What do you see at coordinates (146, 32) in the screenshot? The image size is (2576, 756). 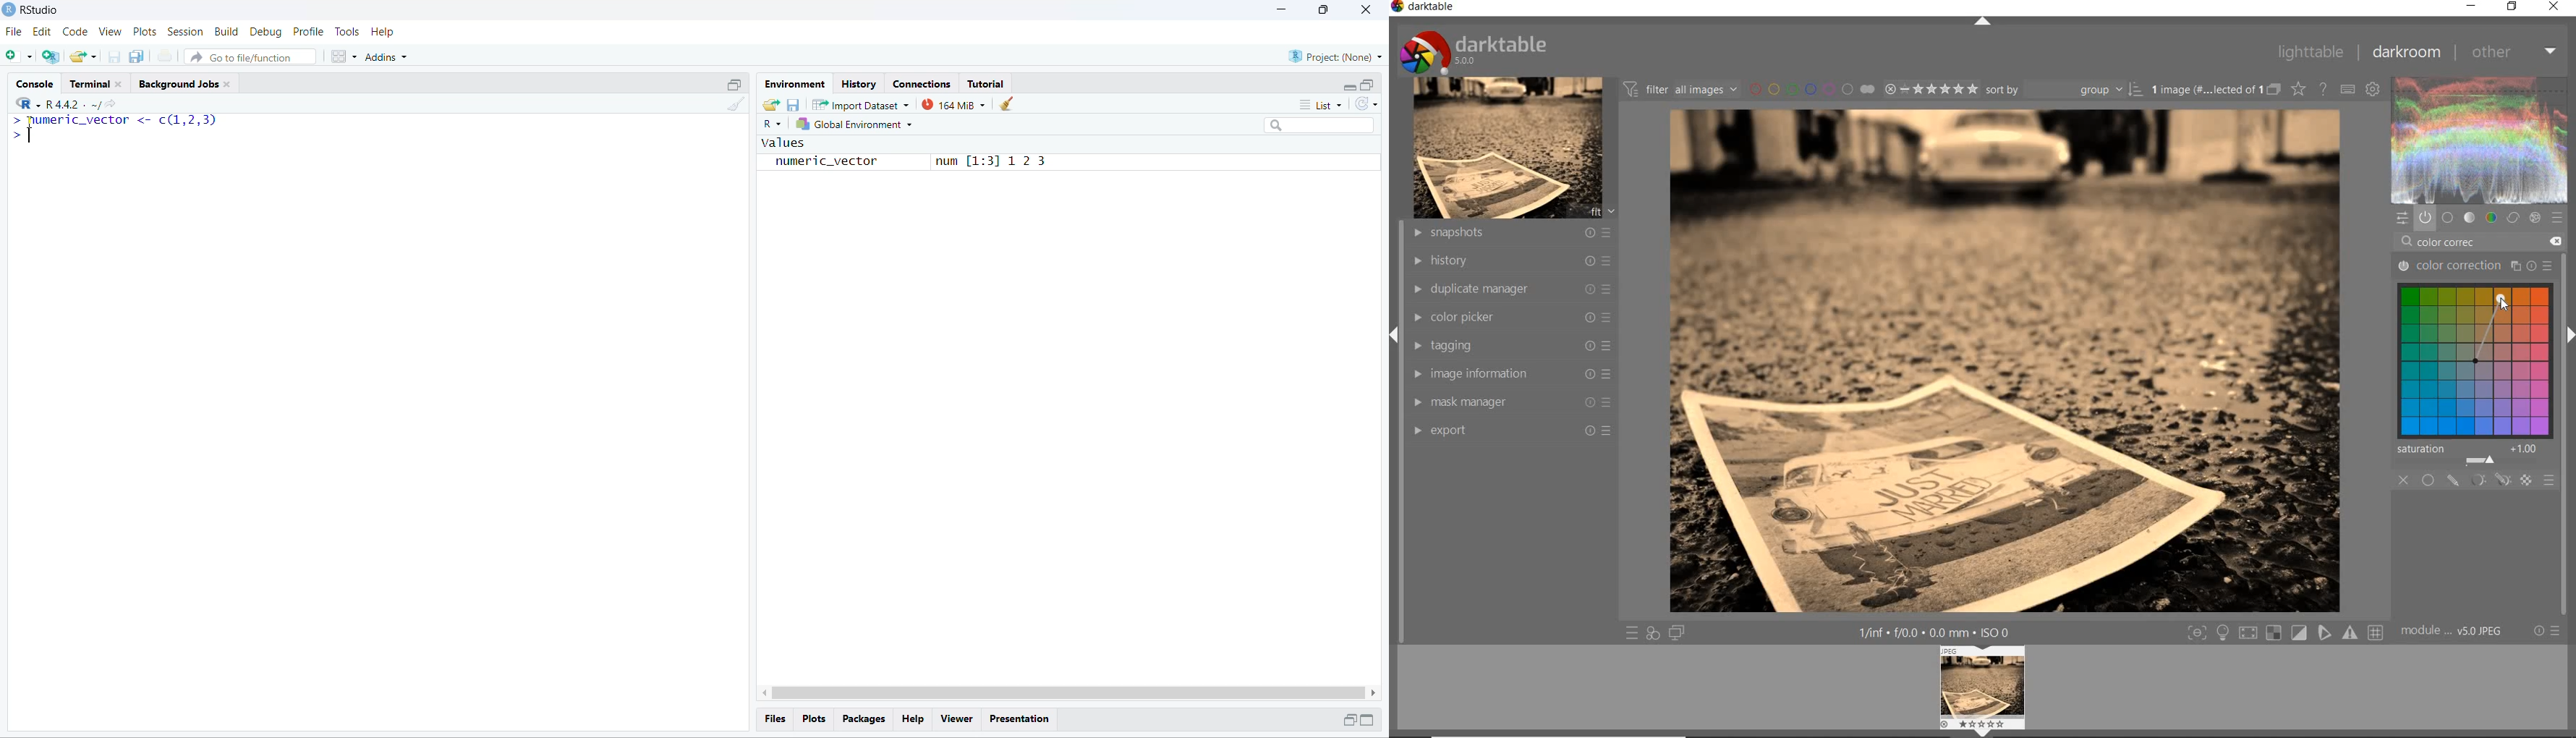 I see `Plots` at bounding box center [146, 32].